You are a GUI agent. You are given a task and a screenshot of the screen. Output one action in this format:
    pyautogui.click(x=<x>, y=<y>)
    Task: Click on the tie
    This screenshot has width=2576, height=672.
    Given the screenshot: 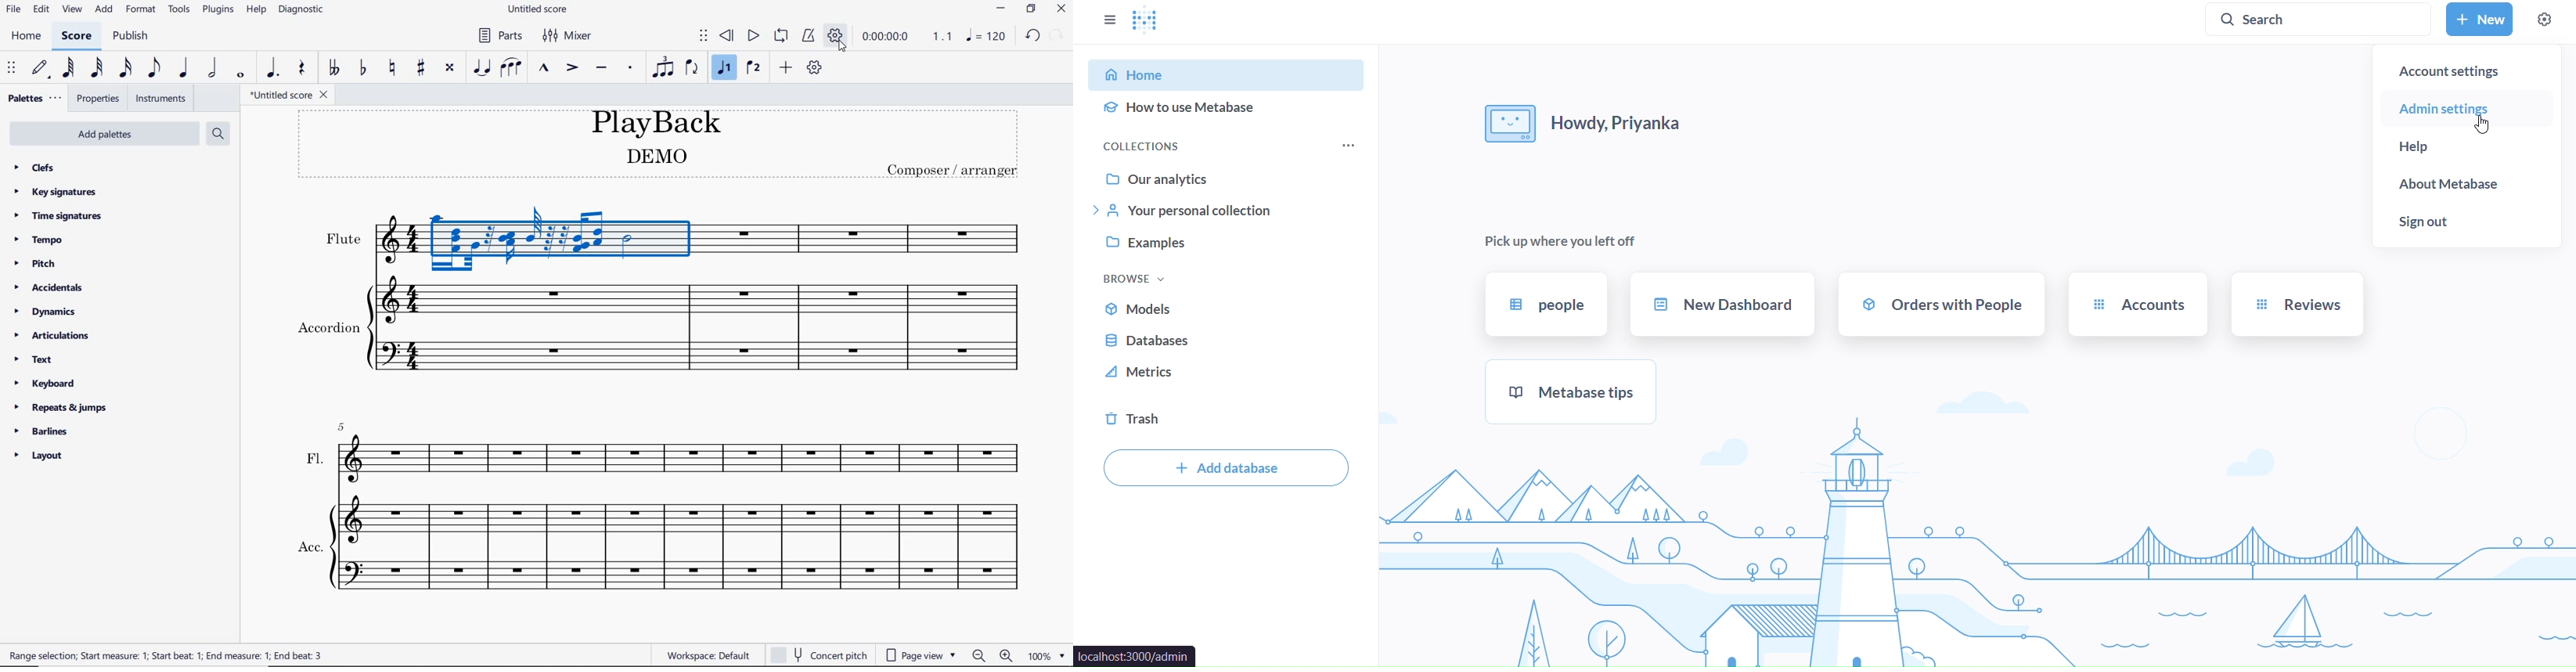 What is the action you would take?
    pyautogui.click(x=482, y=68)
    